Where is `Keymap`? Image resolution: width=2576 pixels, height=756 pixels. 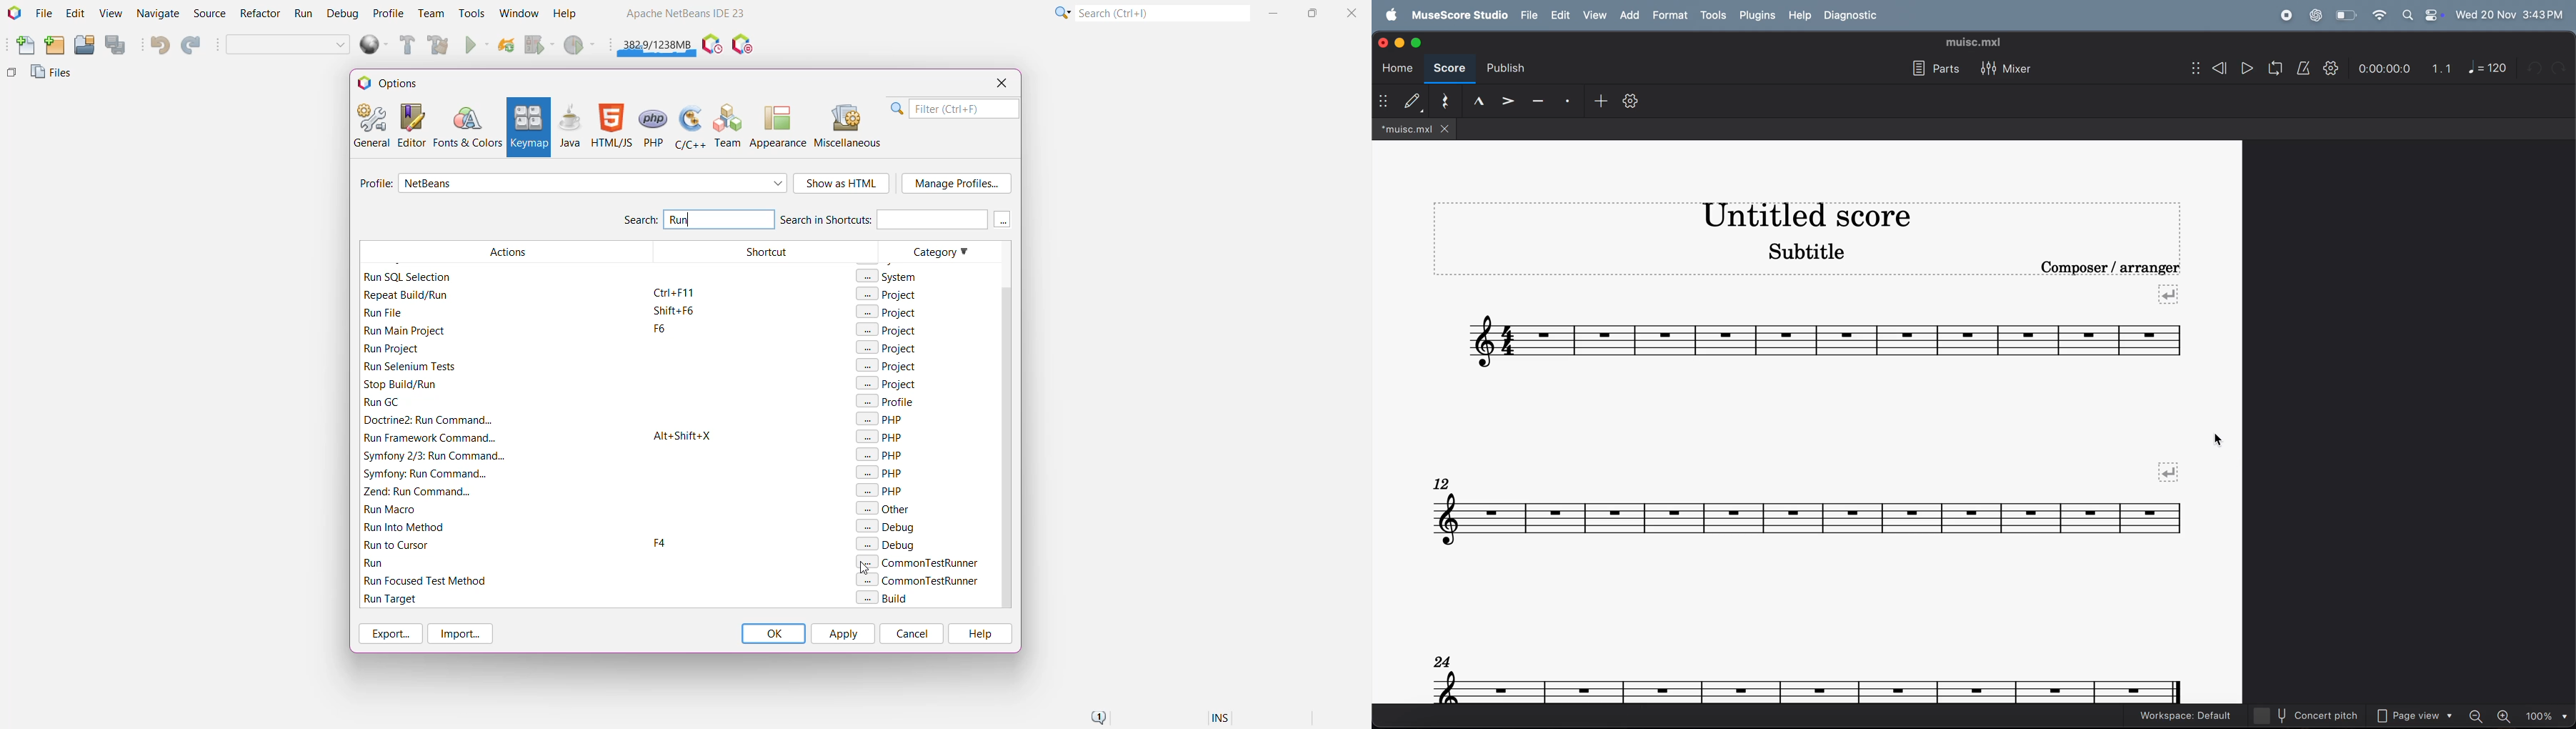
Keymap is located at coordinates (527, 127).